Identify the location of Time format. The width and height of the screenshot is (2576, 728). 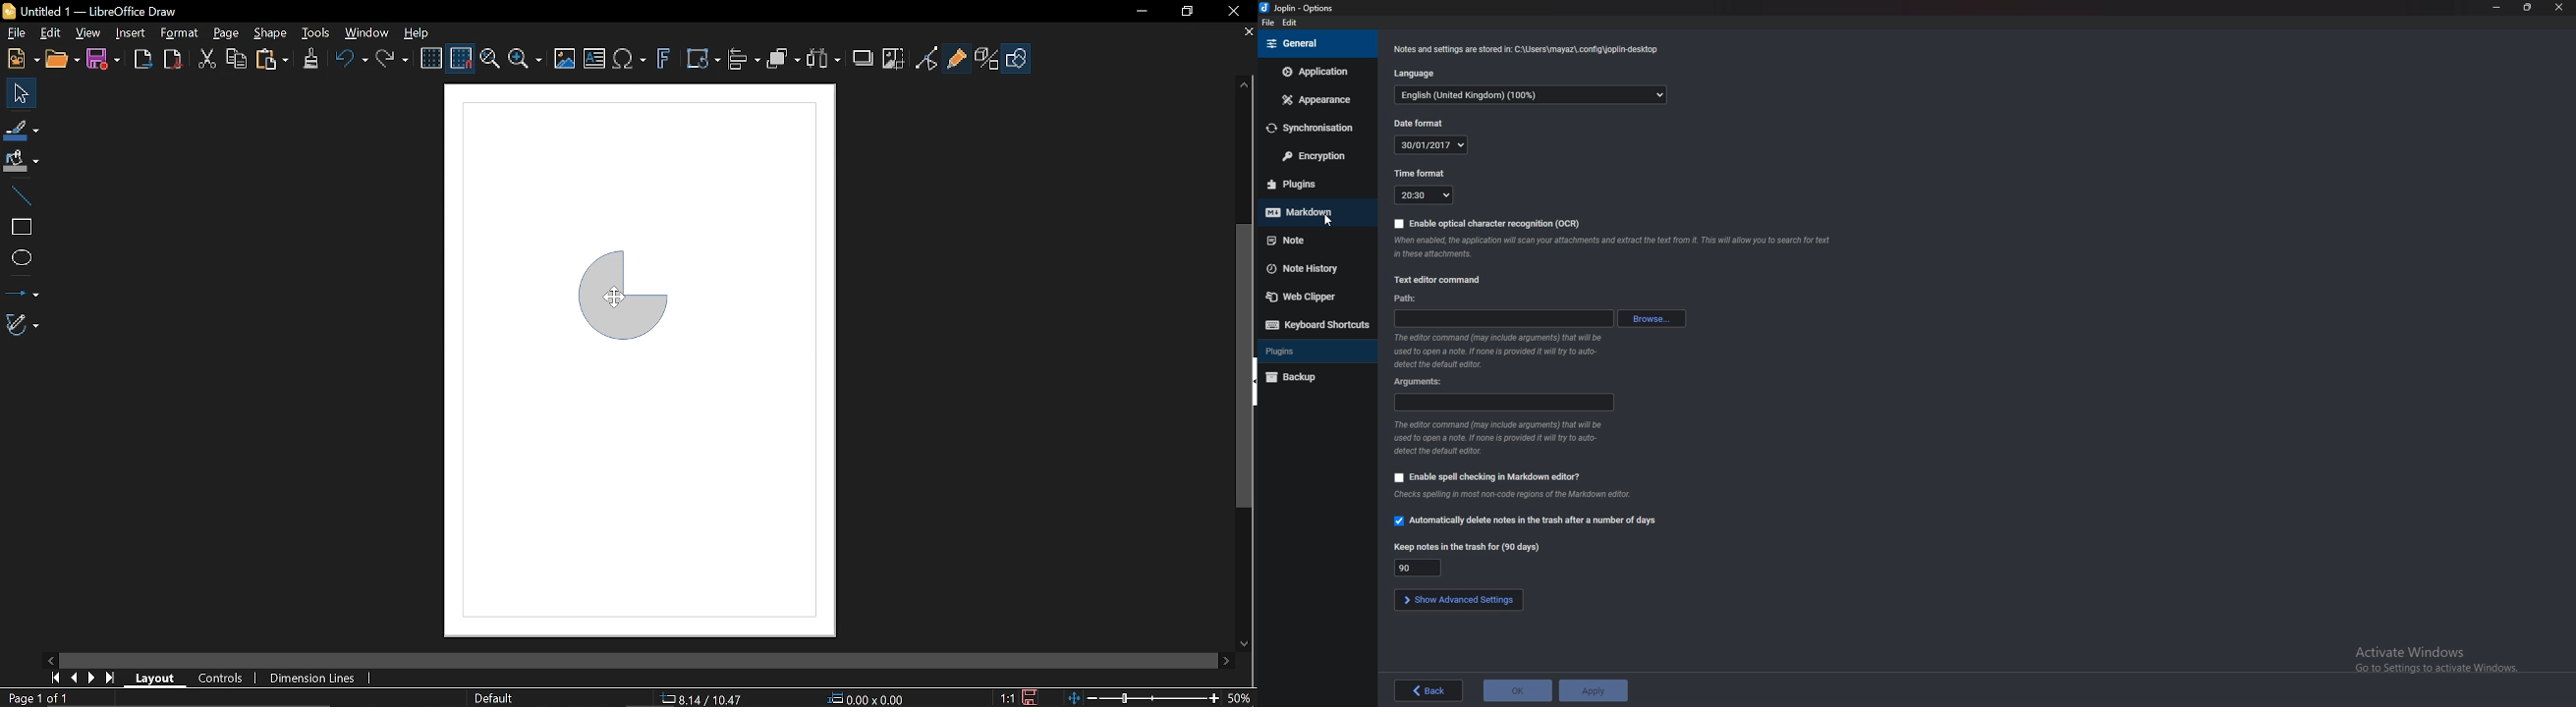
(1421, 174).